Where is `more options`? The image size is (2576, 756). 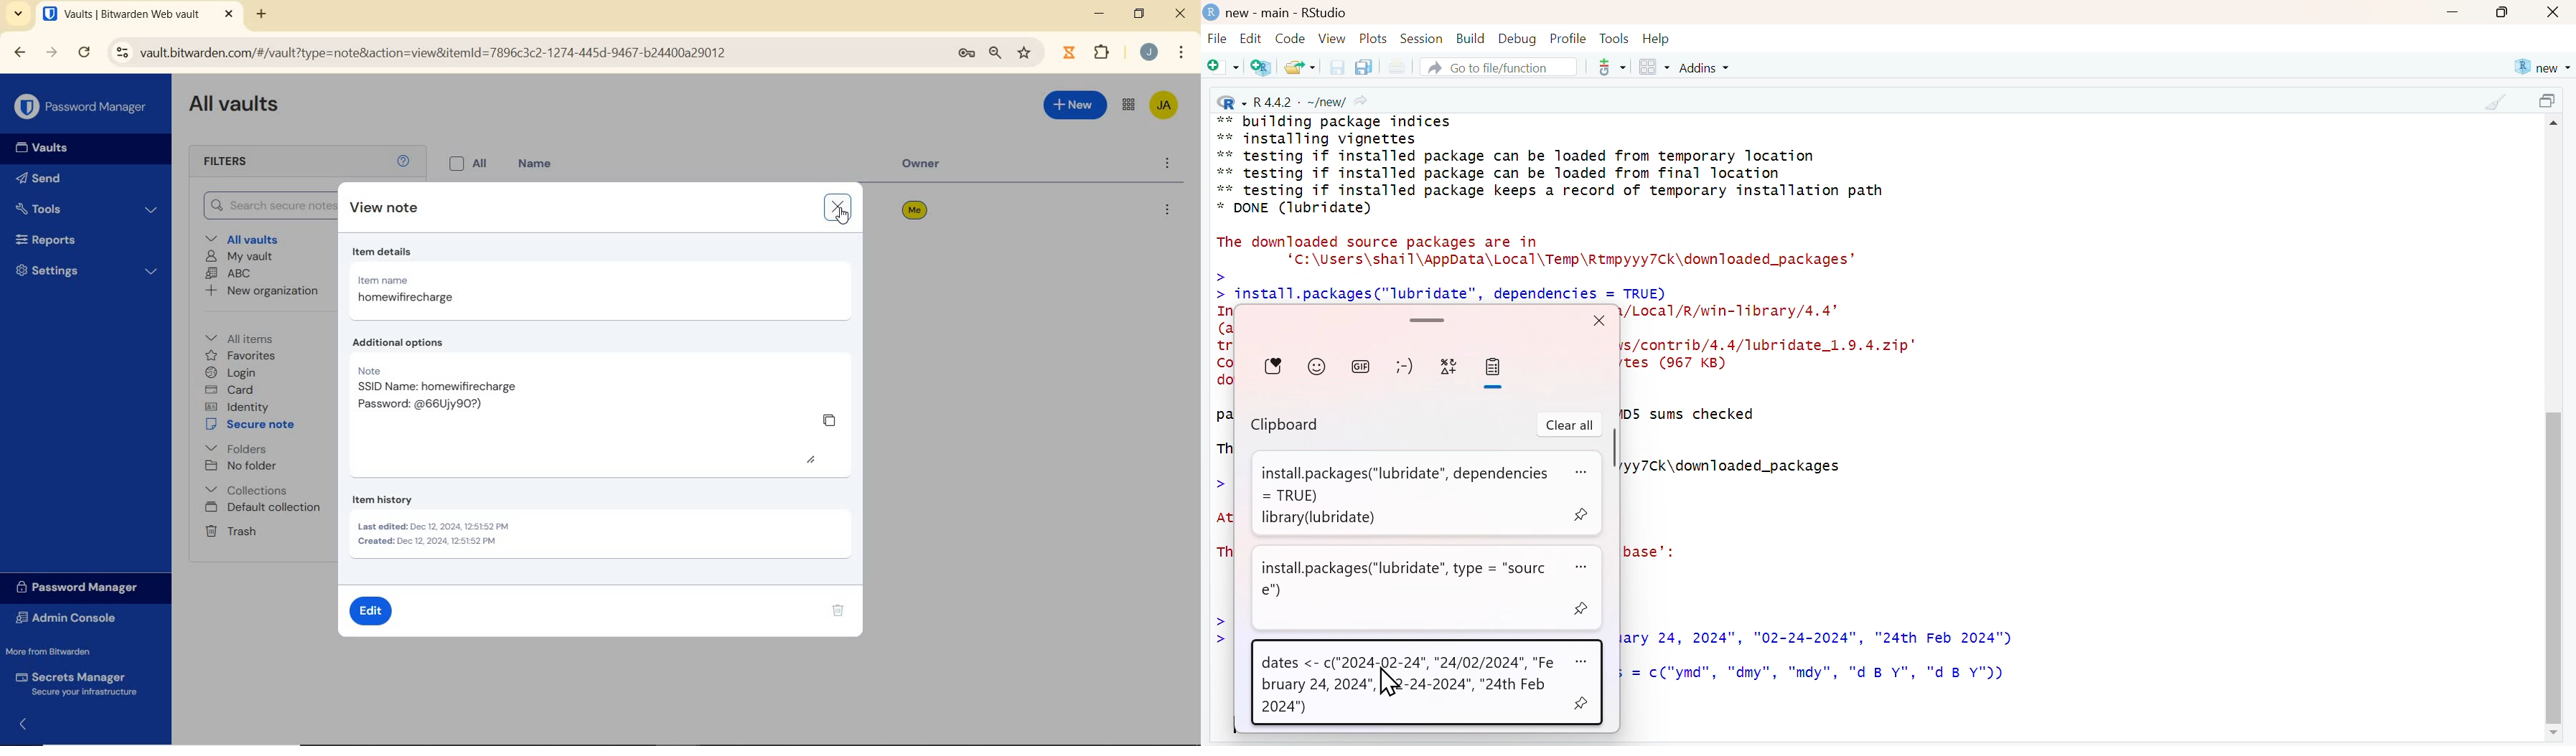 more options is located at coordinates (1583, 661).